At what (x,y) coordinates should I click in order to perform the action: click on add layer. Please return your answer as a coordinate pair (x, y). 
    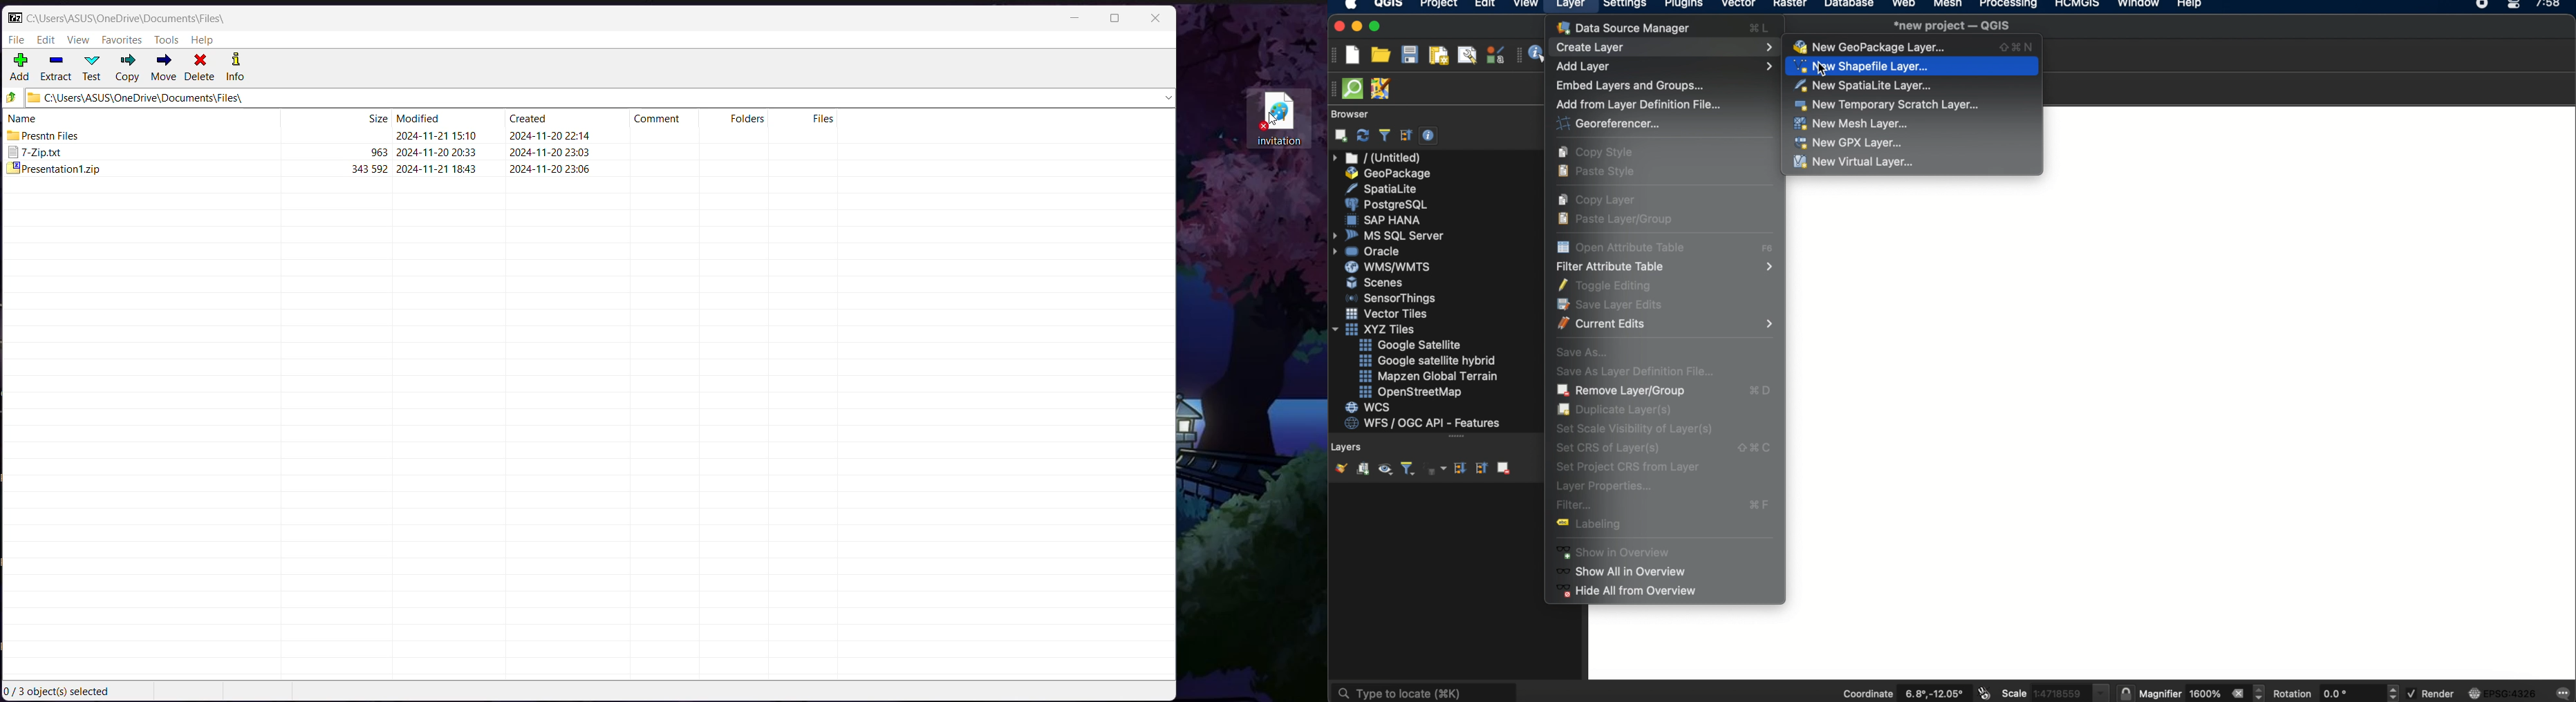
    Looking at the image, I should click on (1664, 67).